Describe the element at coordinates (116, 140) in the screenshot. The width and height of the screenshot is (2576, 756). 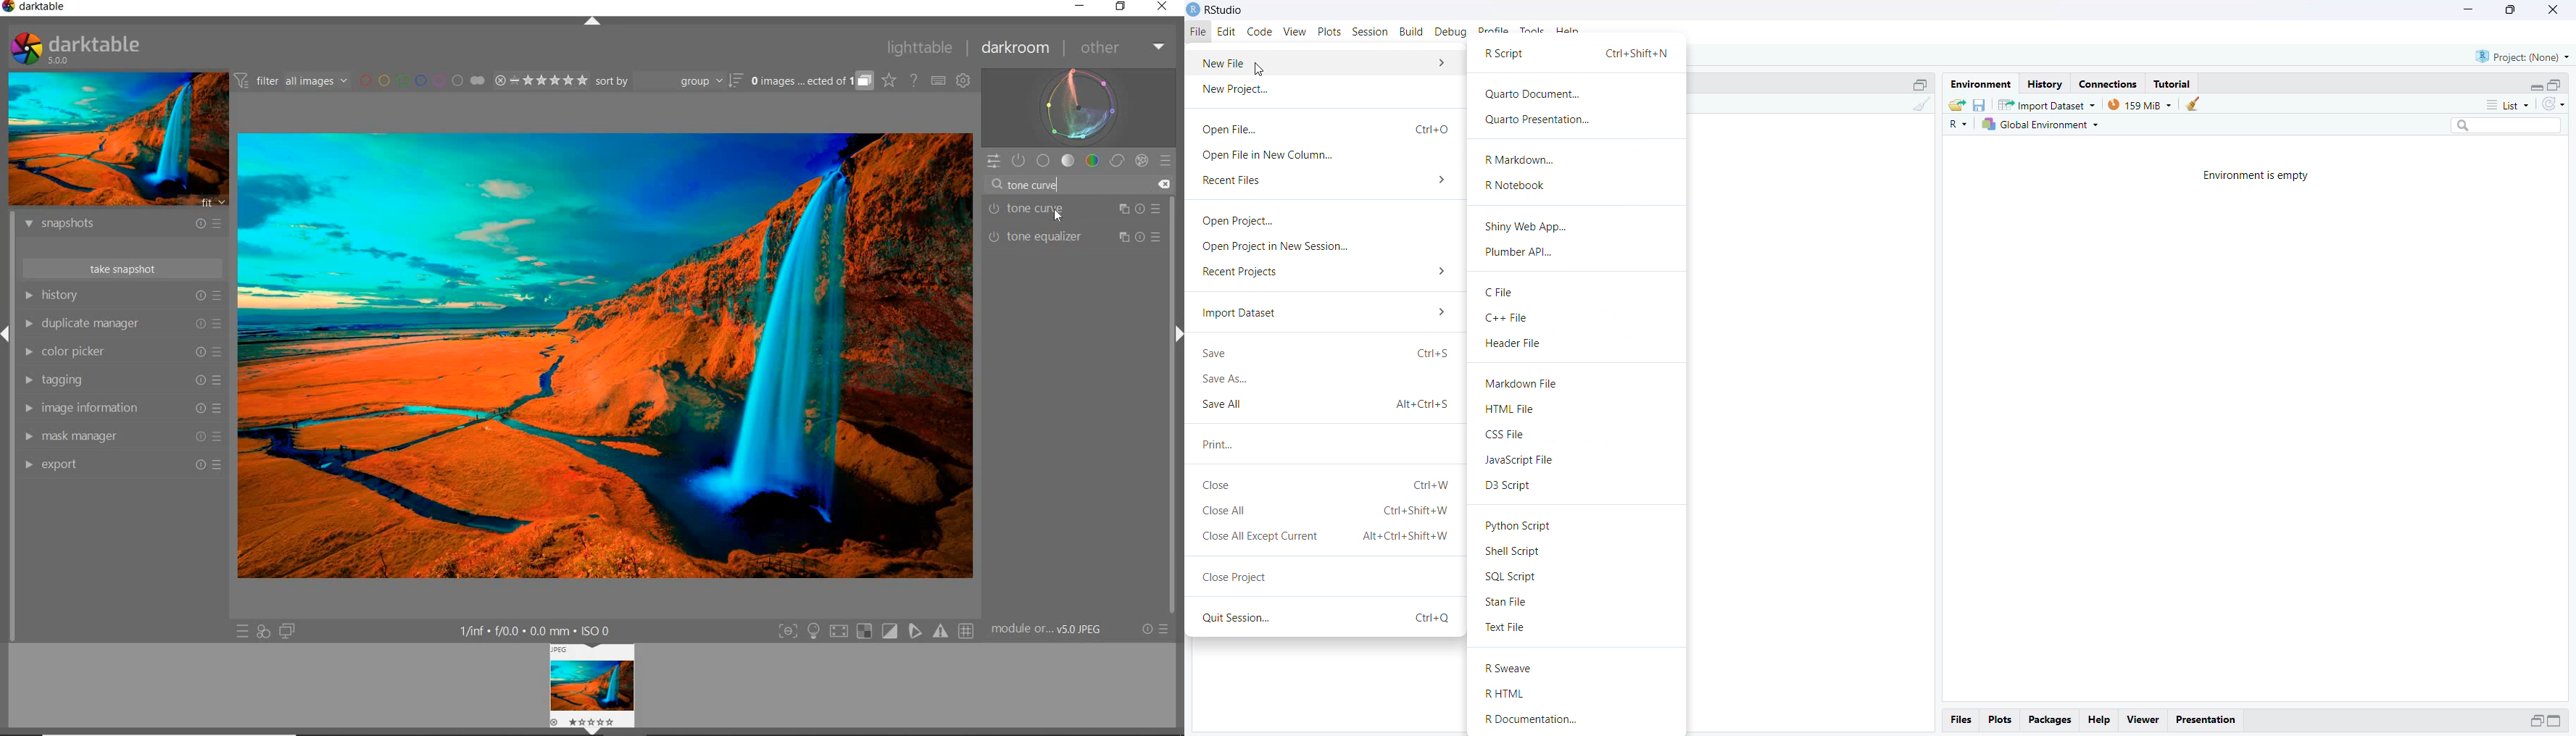
I see `IMAGE PREVIEW` at that location.